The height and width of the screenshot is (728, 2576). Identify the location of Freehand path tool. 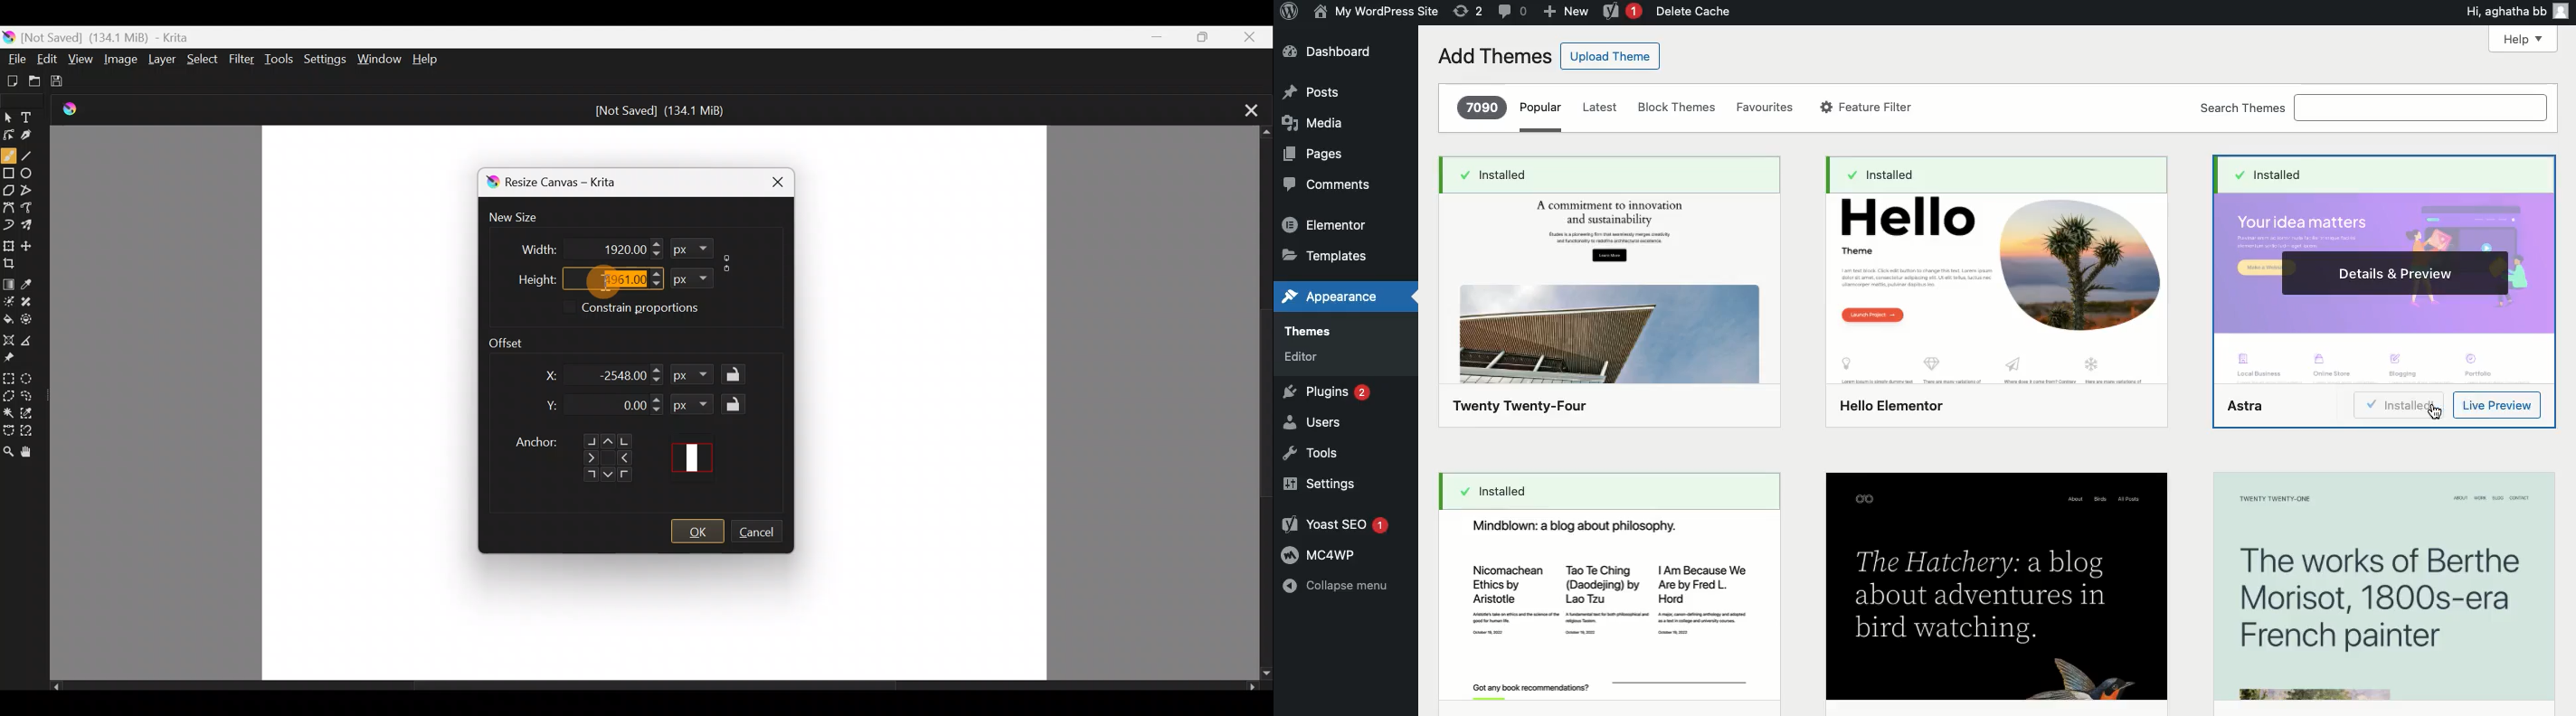
(31, 206).